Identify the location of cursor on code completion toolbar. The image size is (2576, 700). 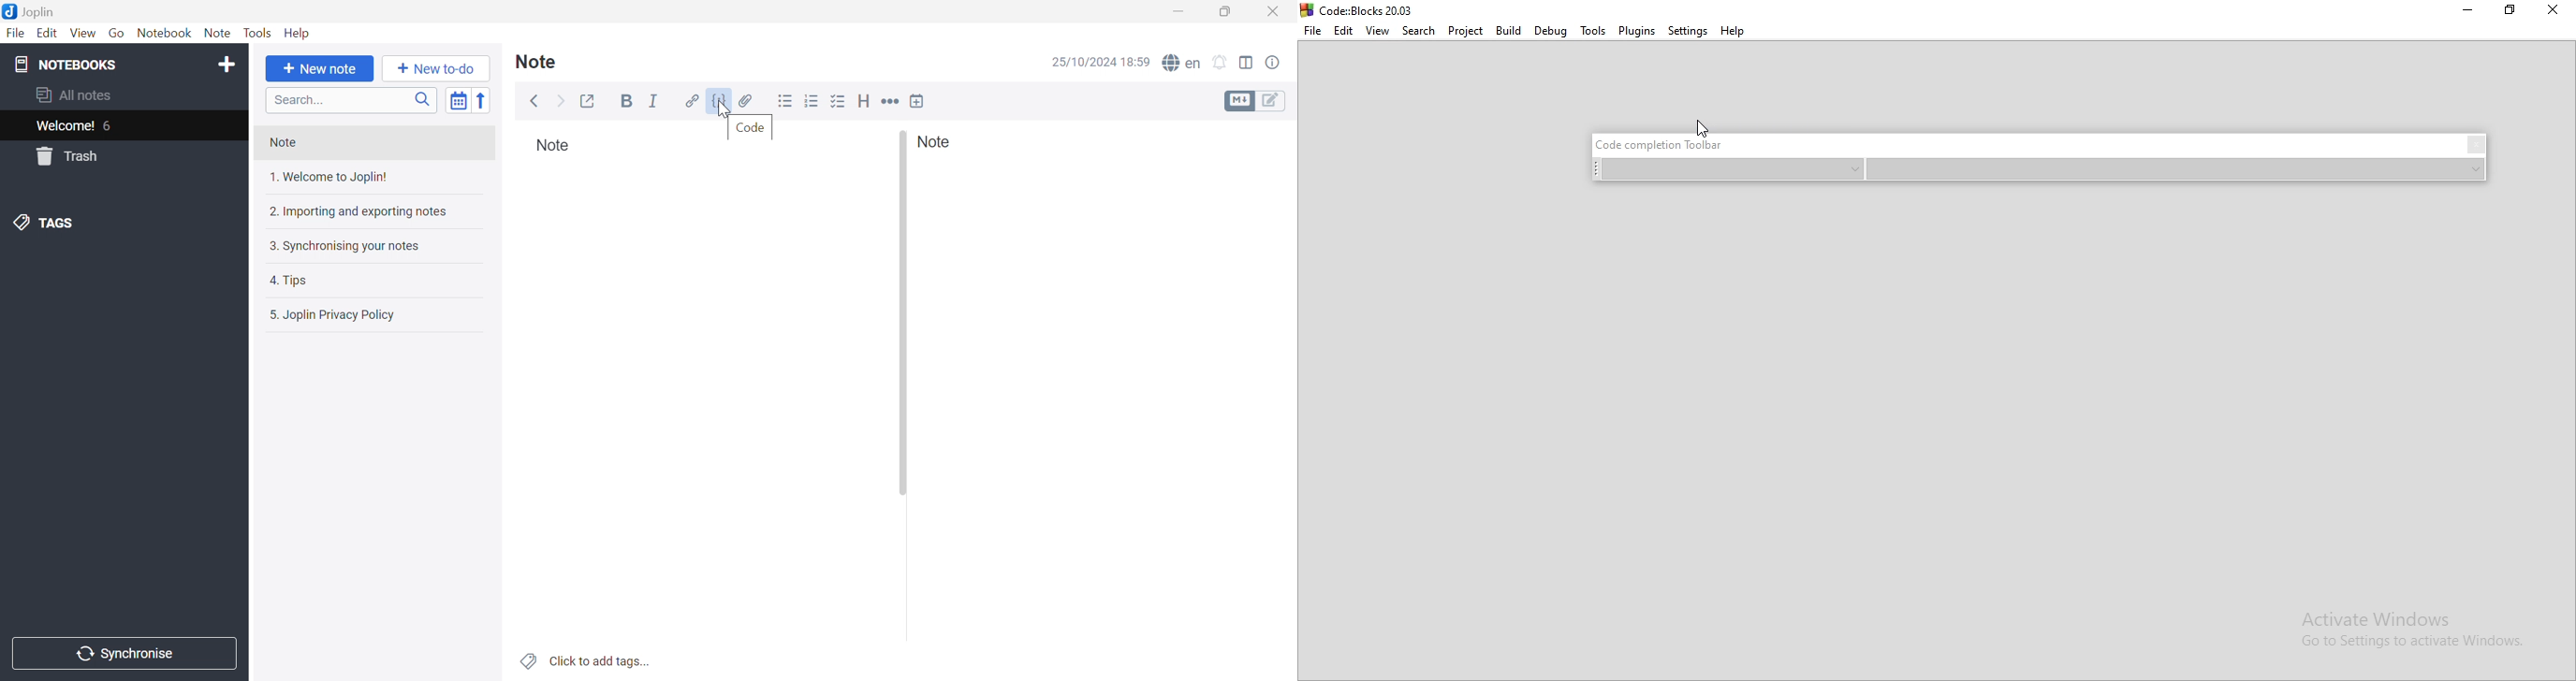
(1701, 127).